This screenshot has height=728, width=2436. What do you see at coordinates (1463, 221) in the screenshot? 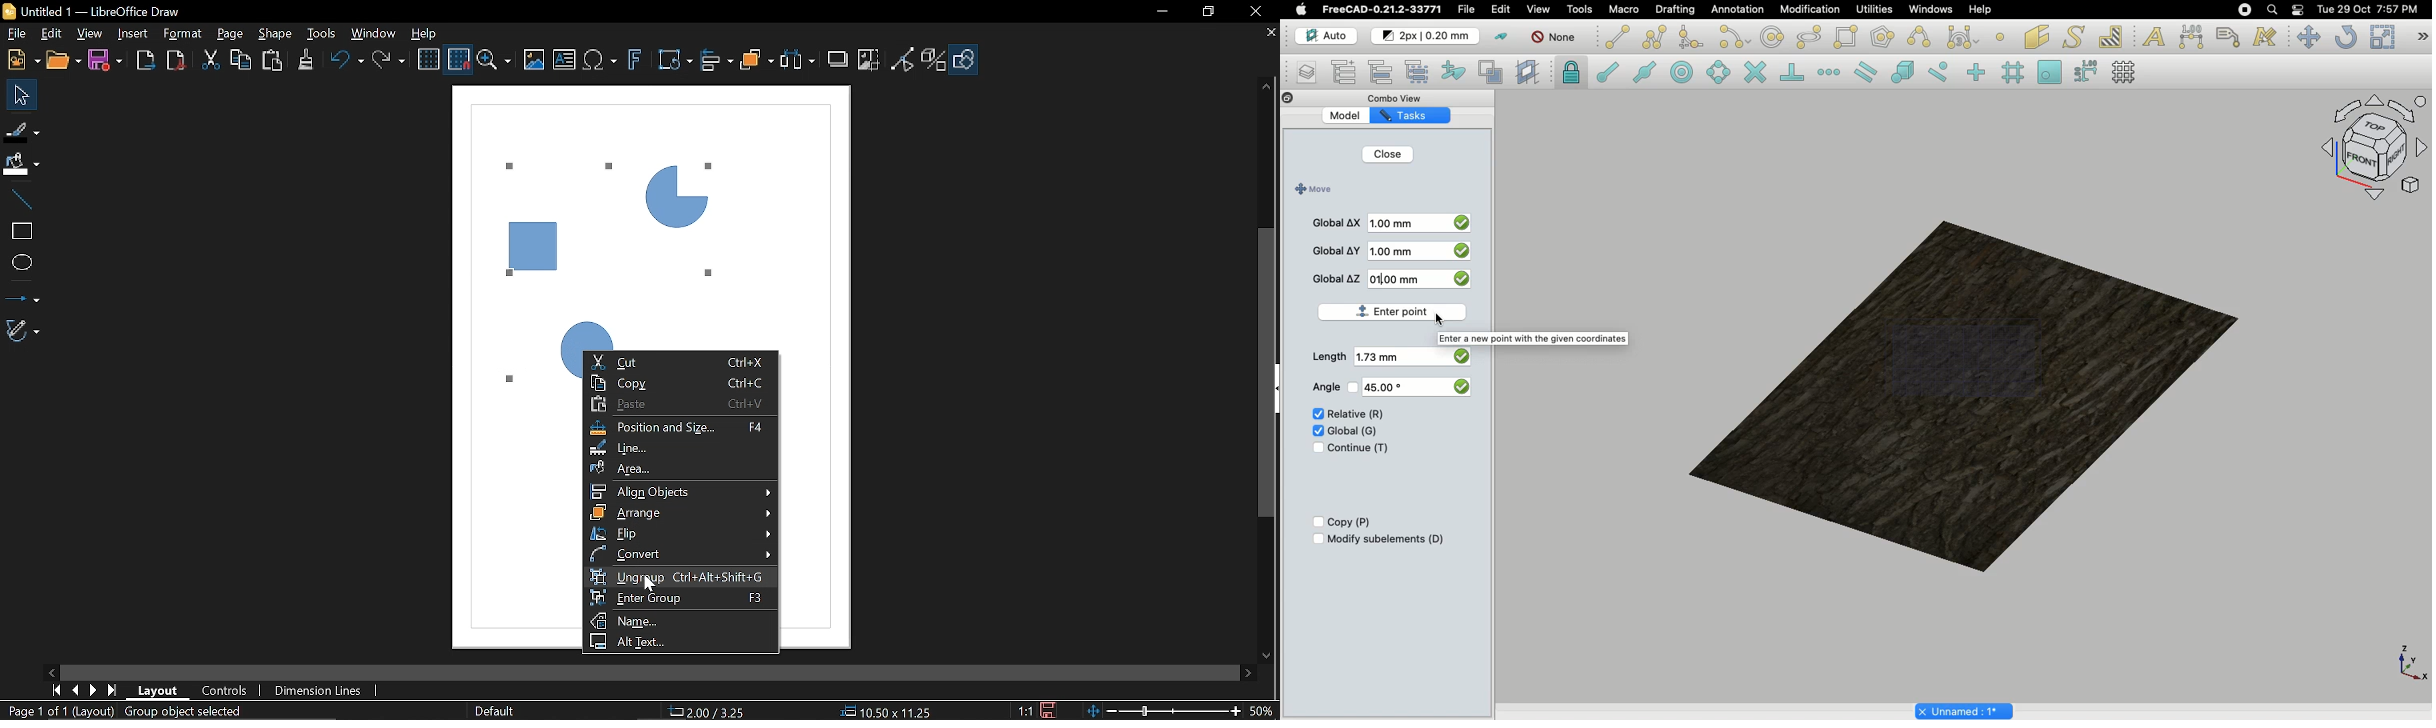
I see `checkbox` at bounding box center [1463, 221].